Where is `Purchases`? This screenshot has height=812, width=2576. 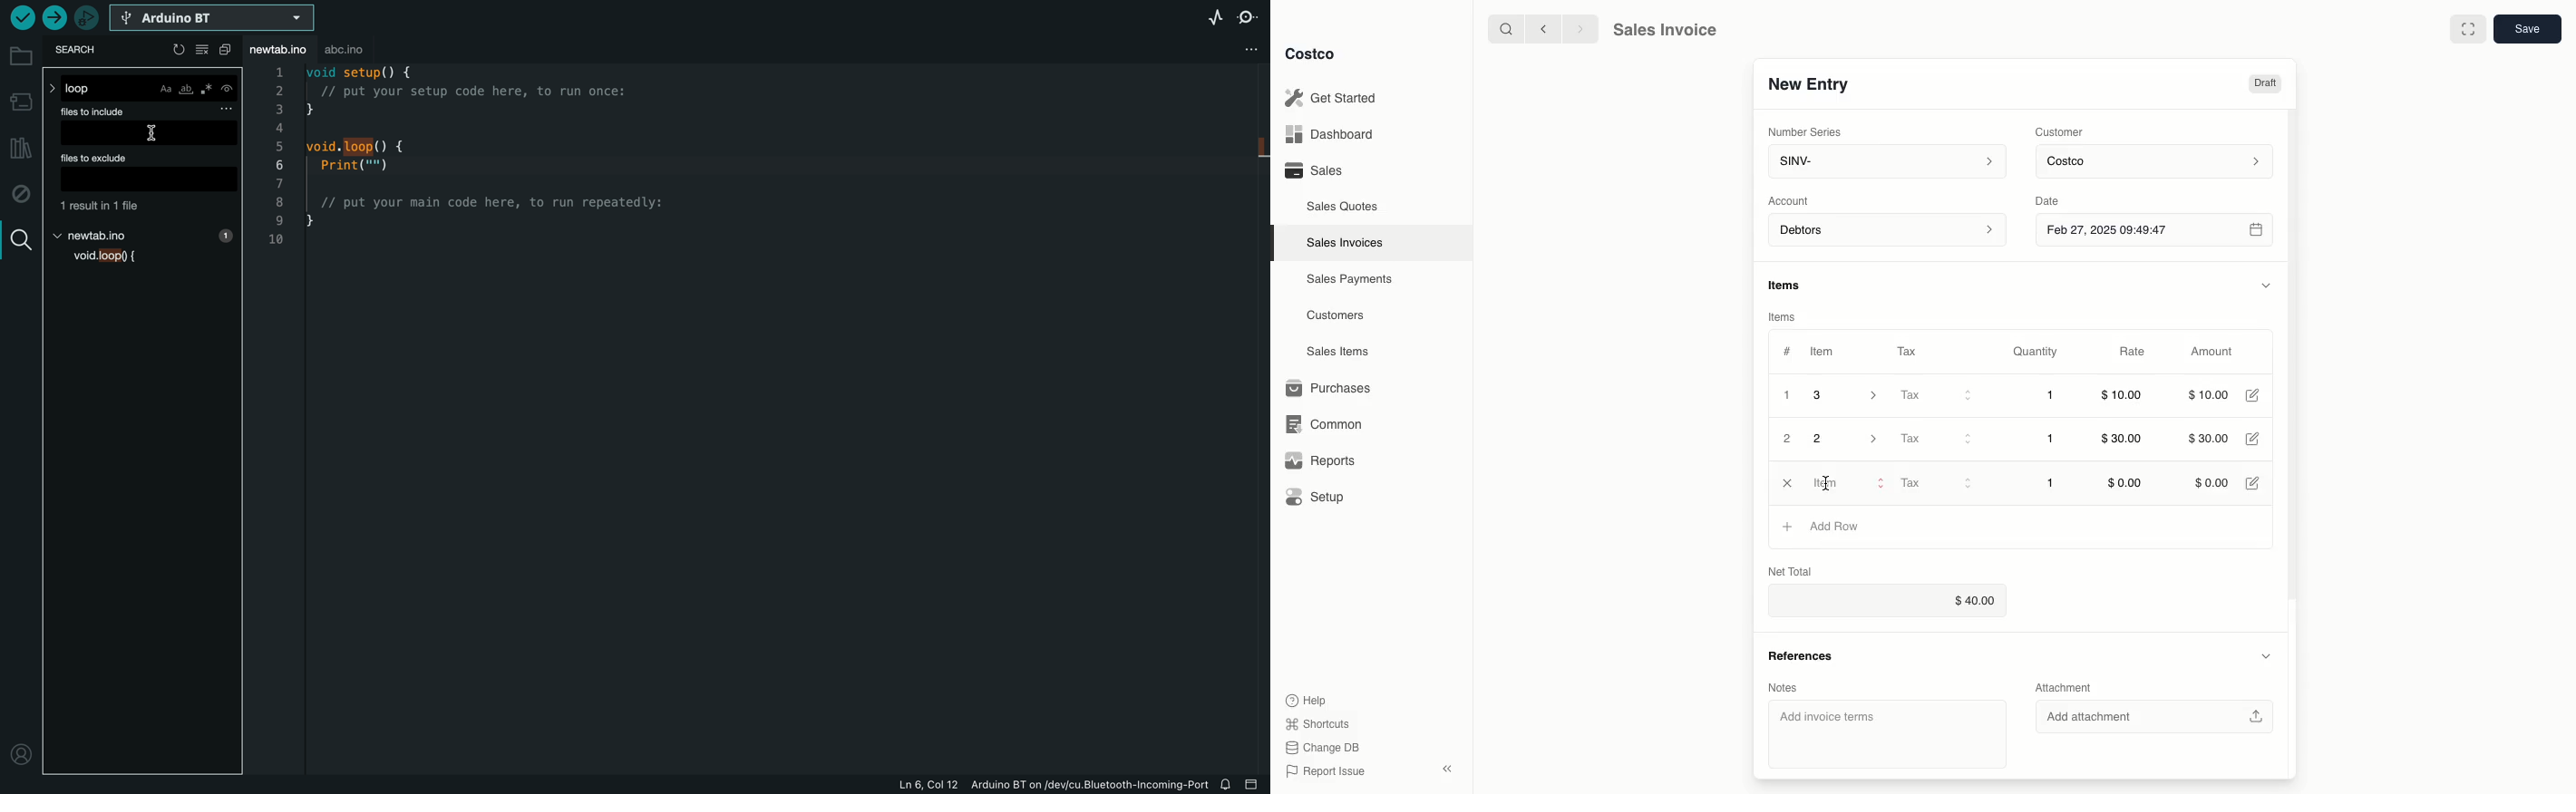
Purchases is located at coordinates (1329, 388).